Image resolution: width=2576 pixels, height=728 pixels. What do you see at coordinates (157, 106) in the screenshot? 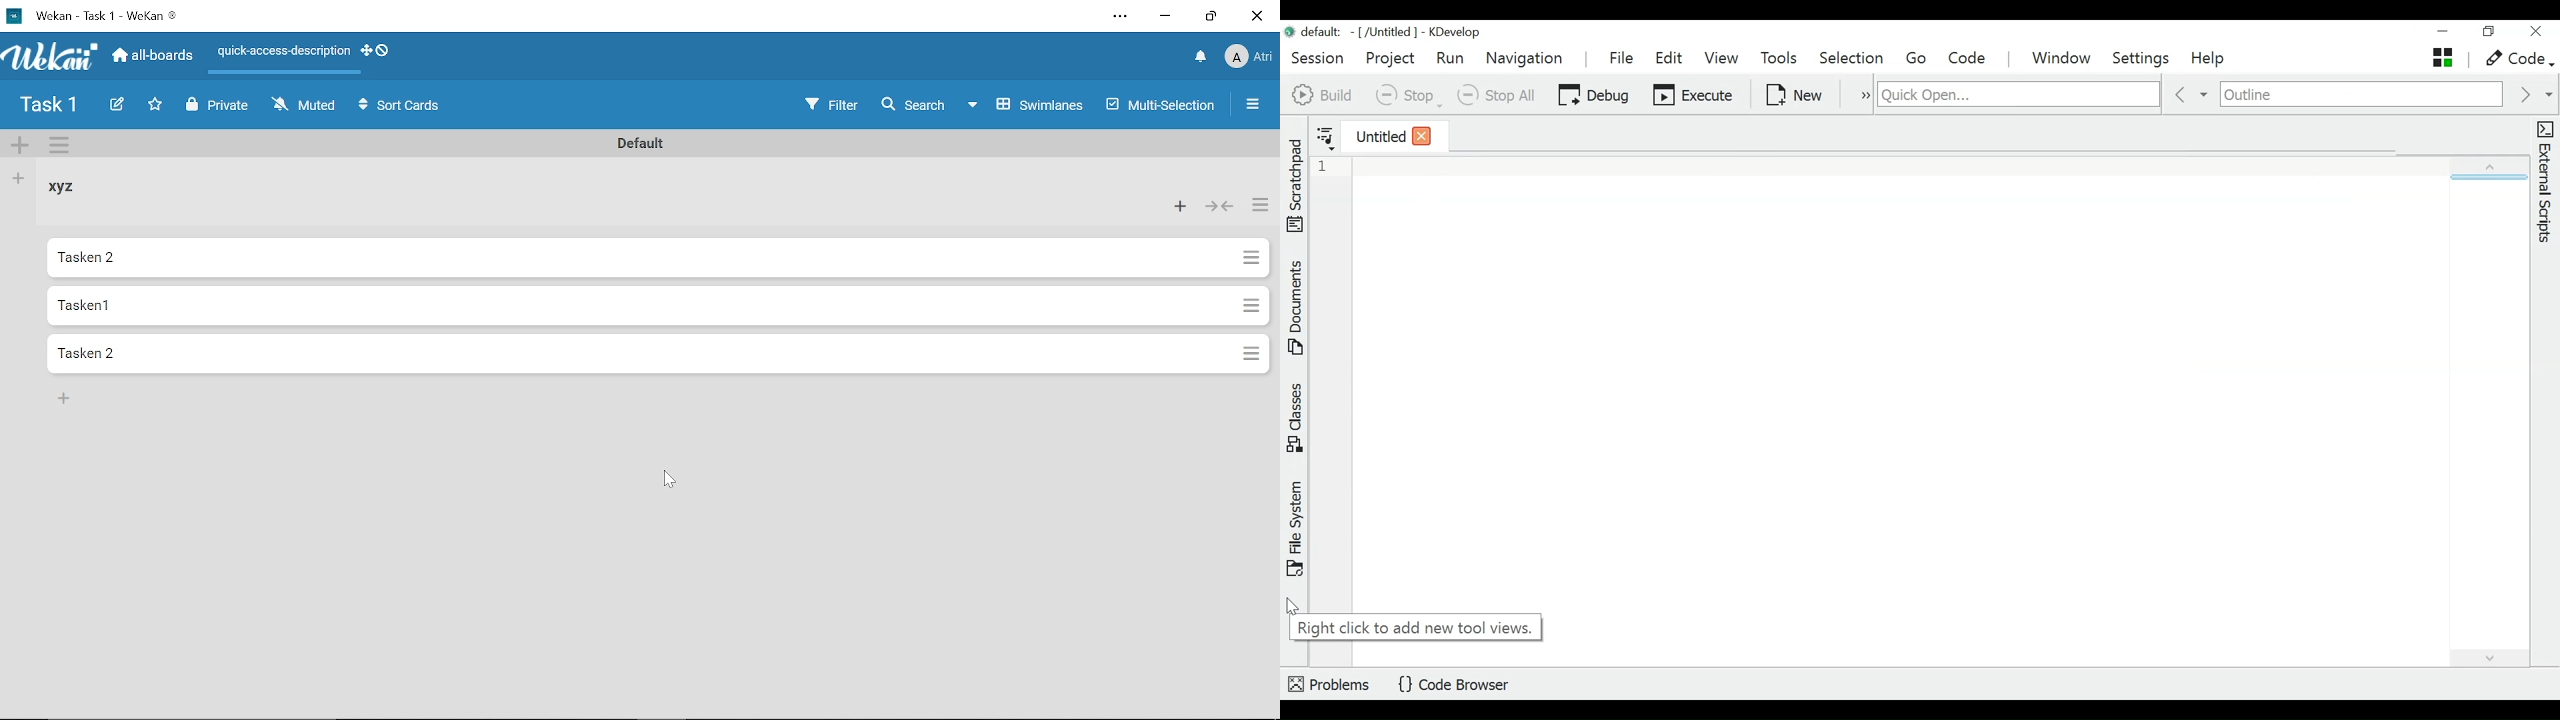
I see `Click to star this board` at bounding box center [157, 106].